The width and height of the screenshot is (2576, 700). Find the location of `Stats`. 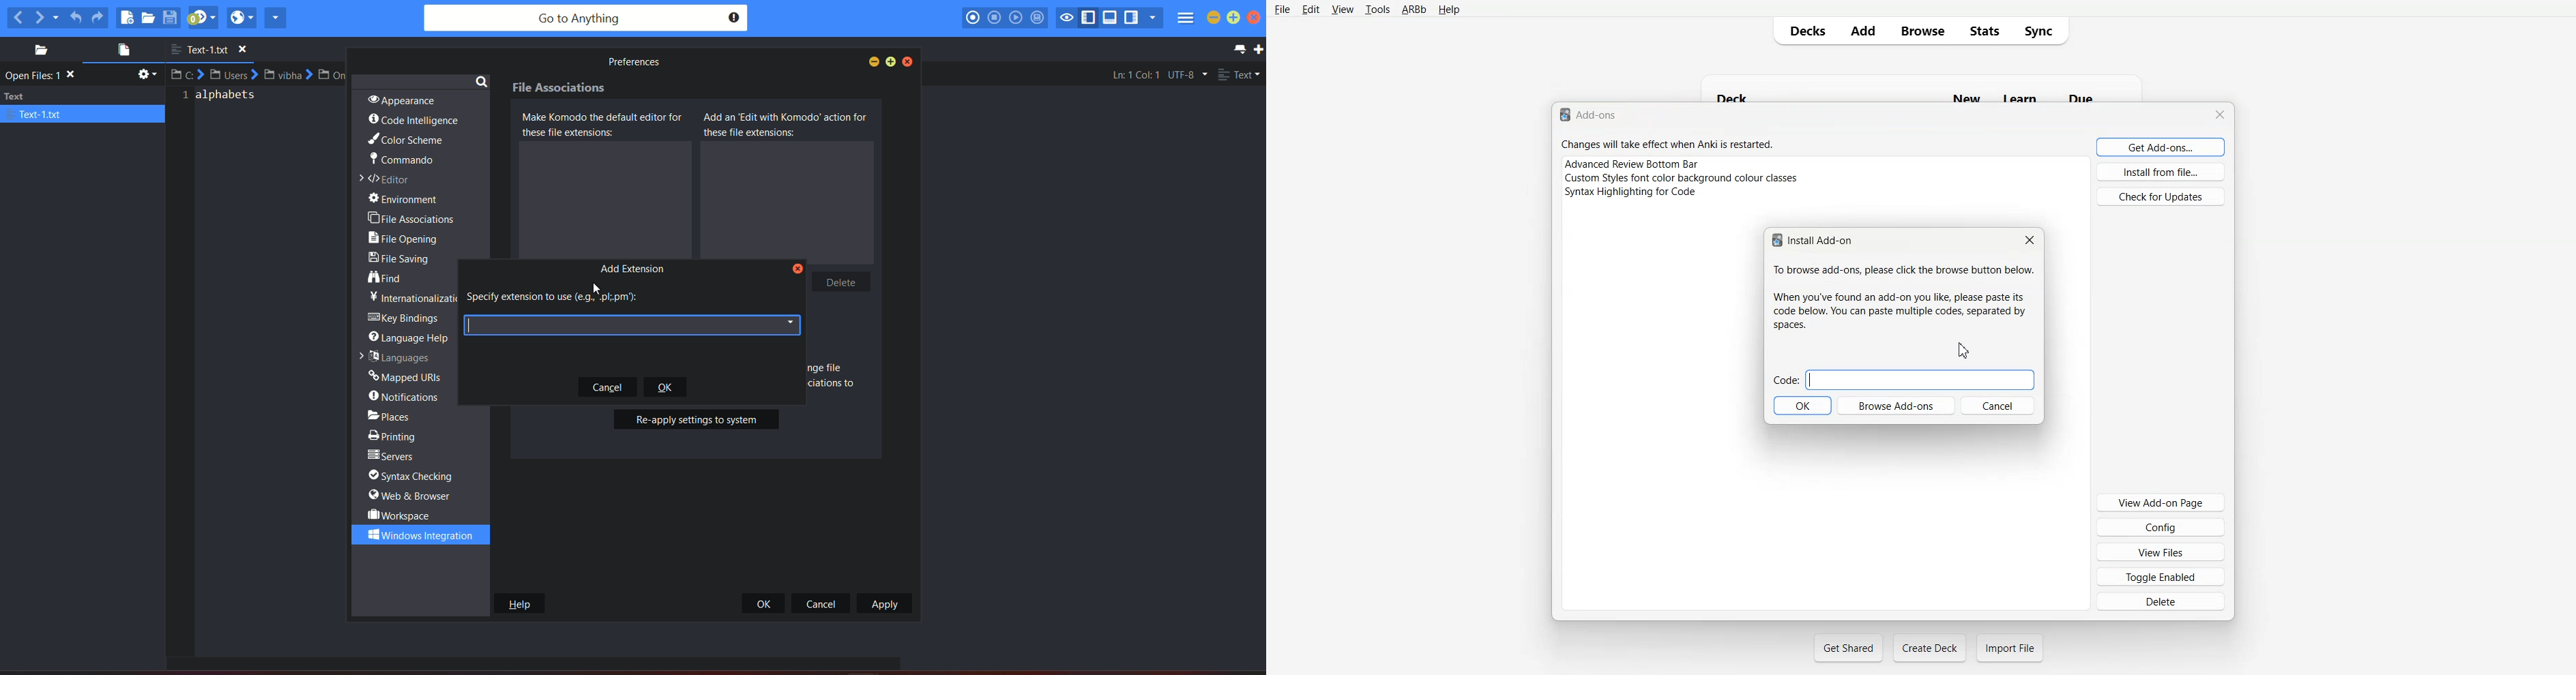

Stats is located at coordinates (1984, 31).